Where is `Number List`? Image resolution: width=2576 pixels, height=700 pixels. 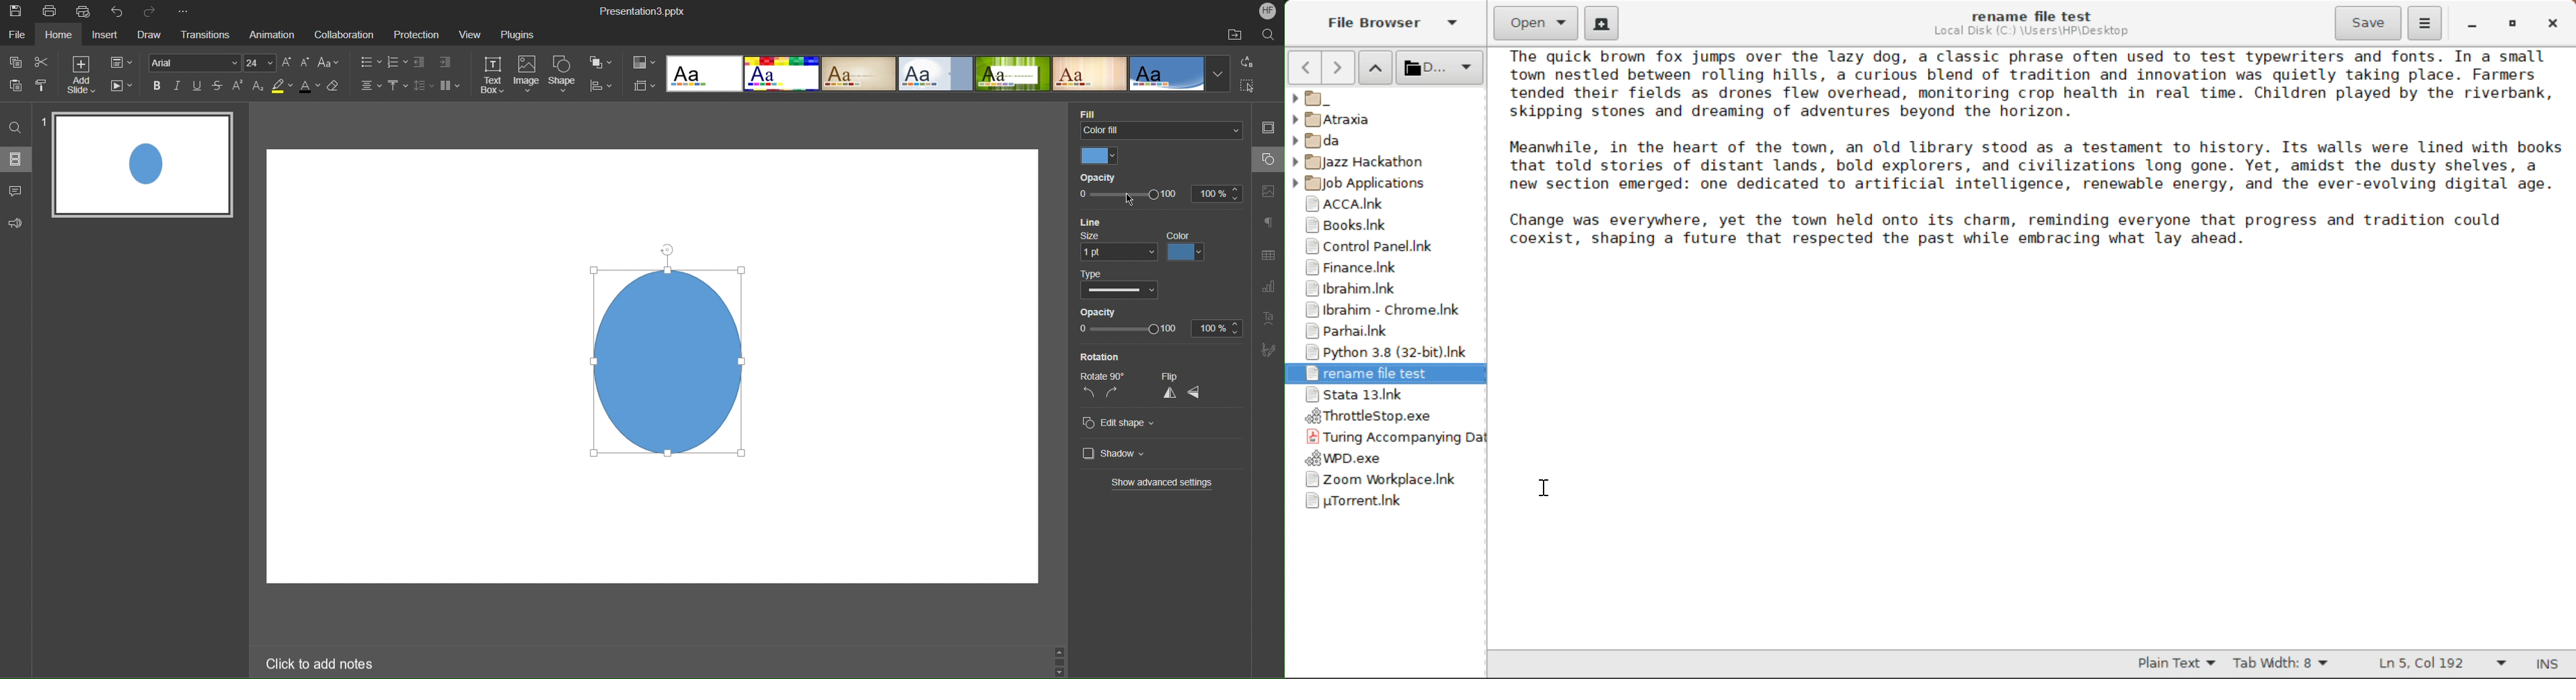 Number List is located at coordinates (398, 64).